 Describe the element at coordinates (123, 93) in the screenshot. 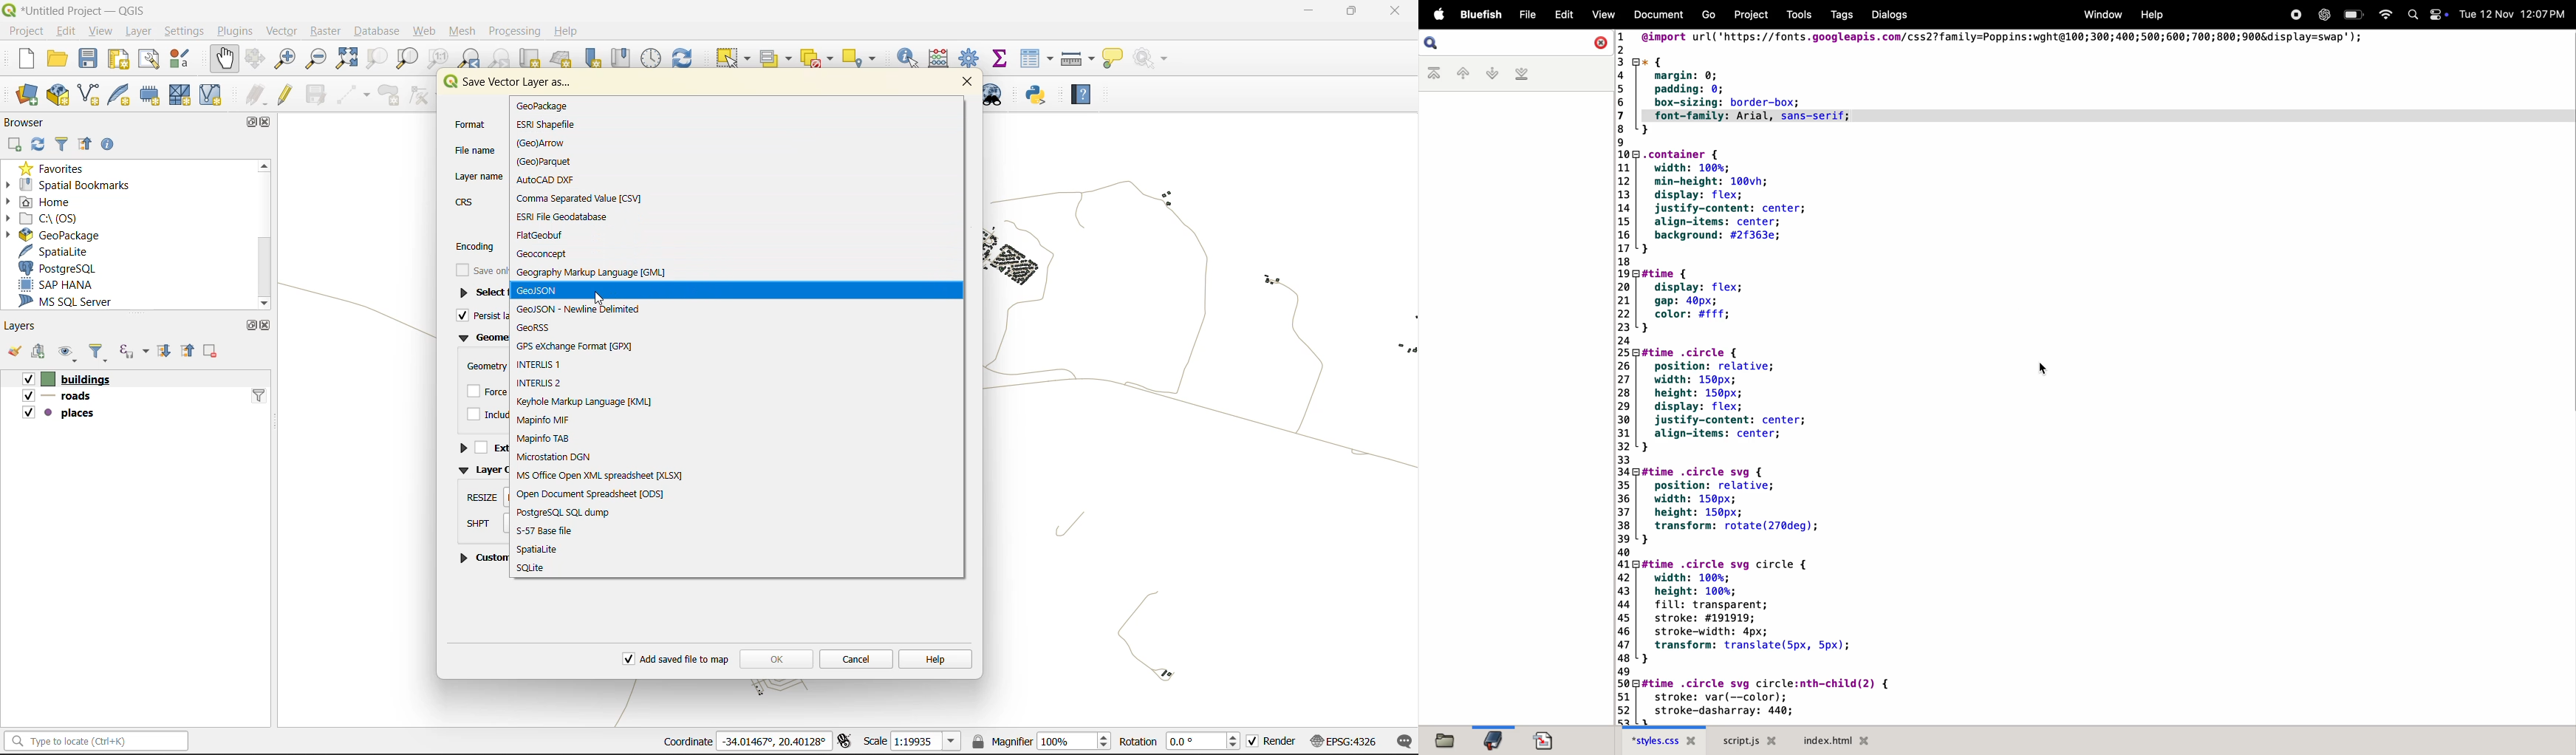

I see `new spatialite` at that location.